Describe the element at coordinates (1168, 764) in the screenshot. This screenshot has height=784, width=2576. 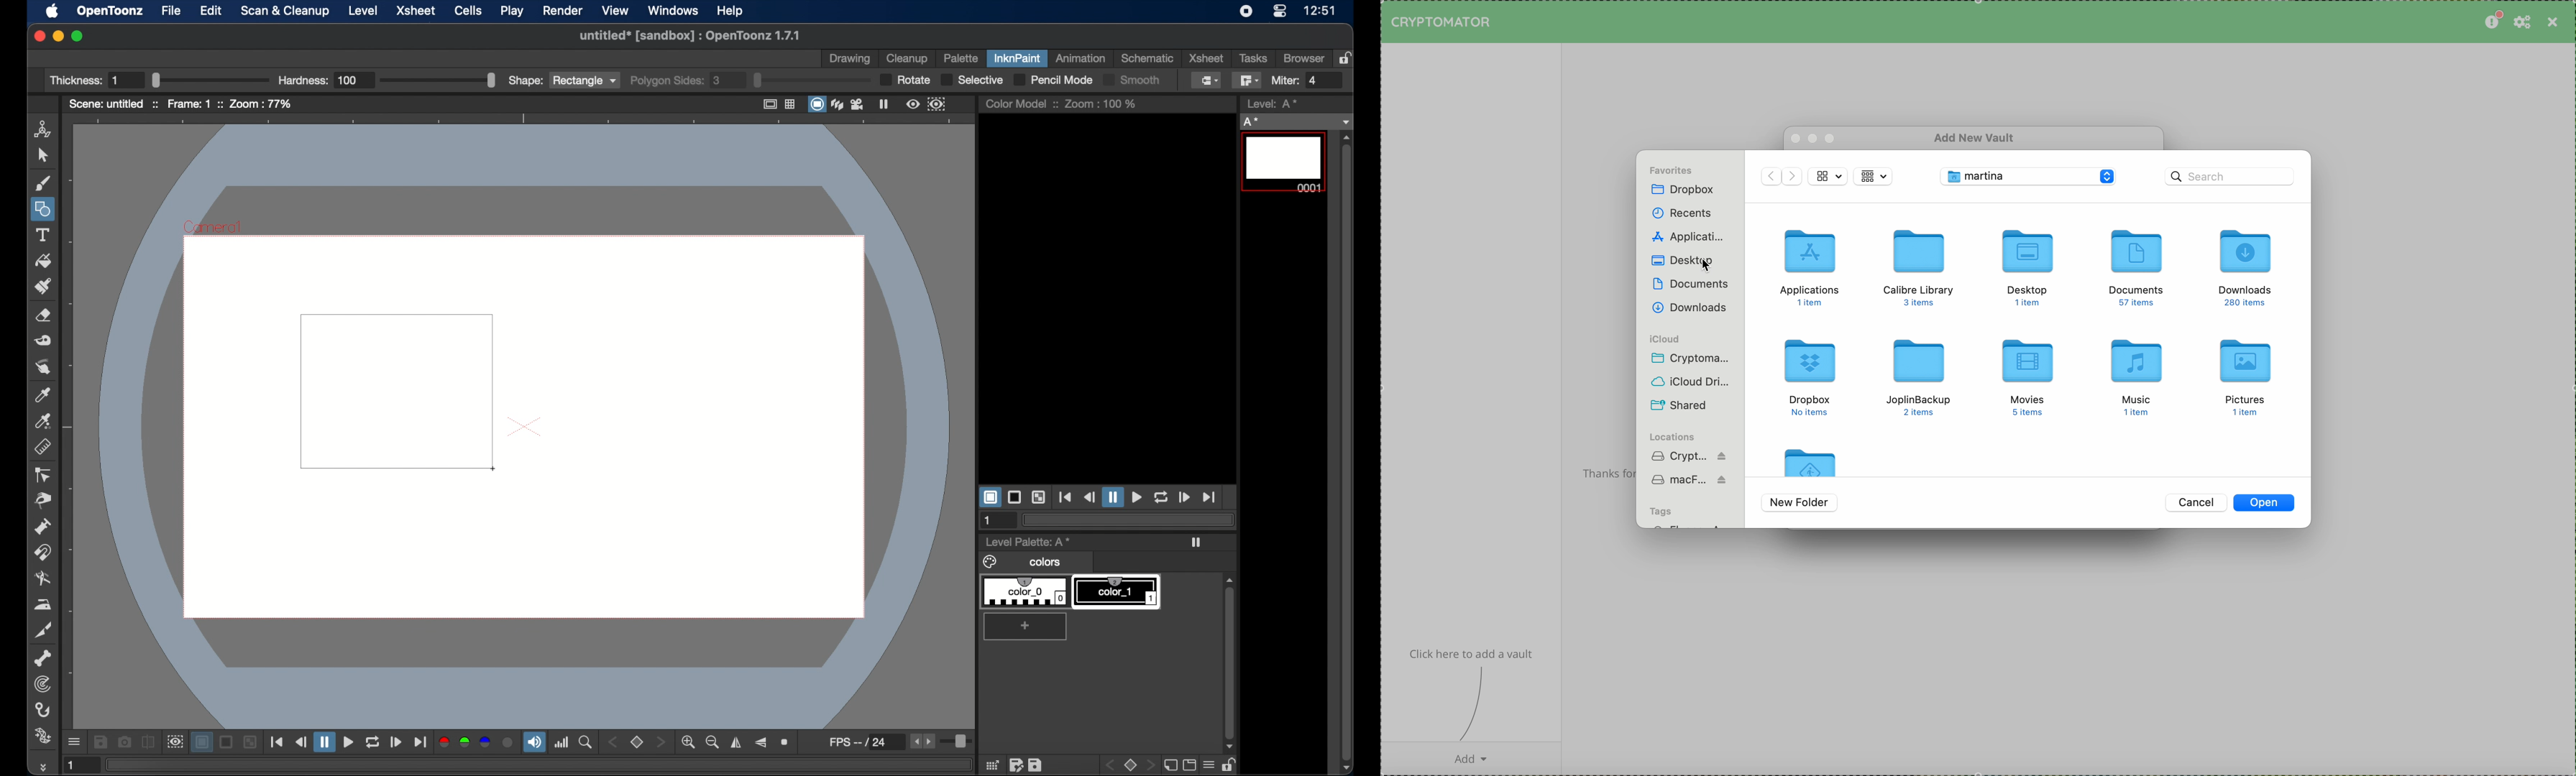
I see `new page` at that location.